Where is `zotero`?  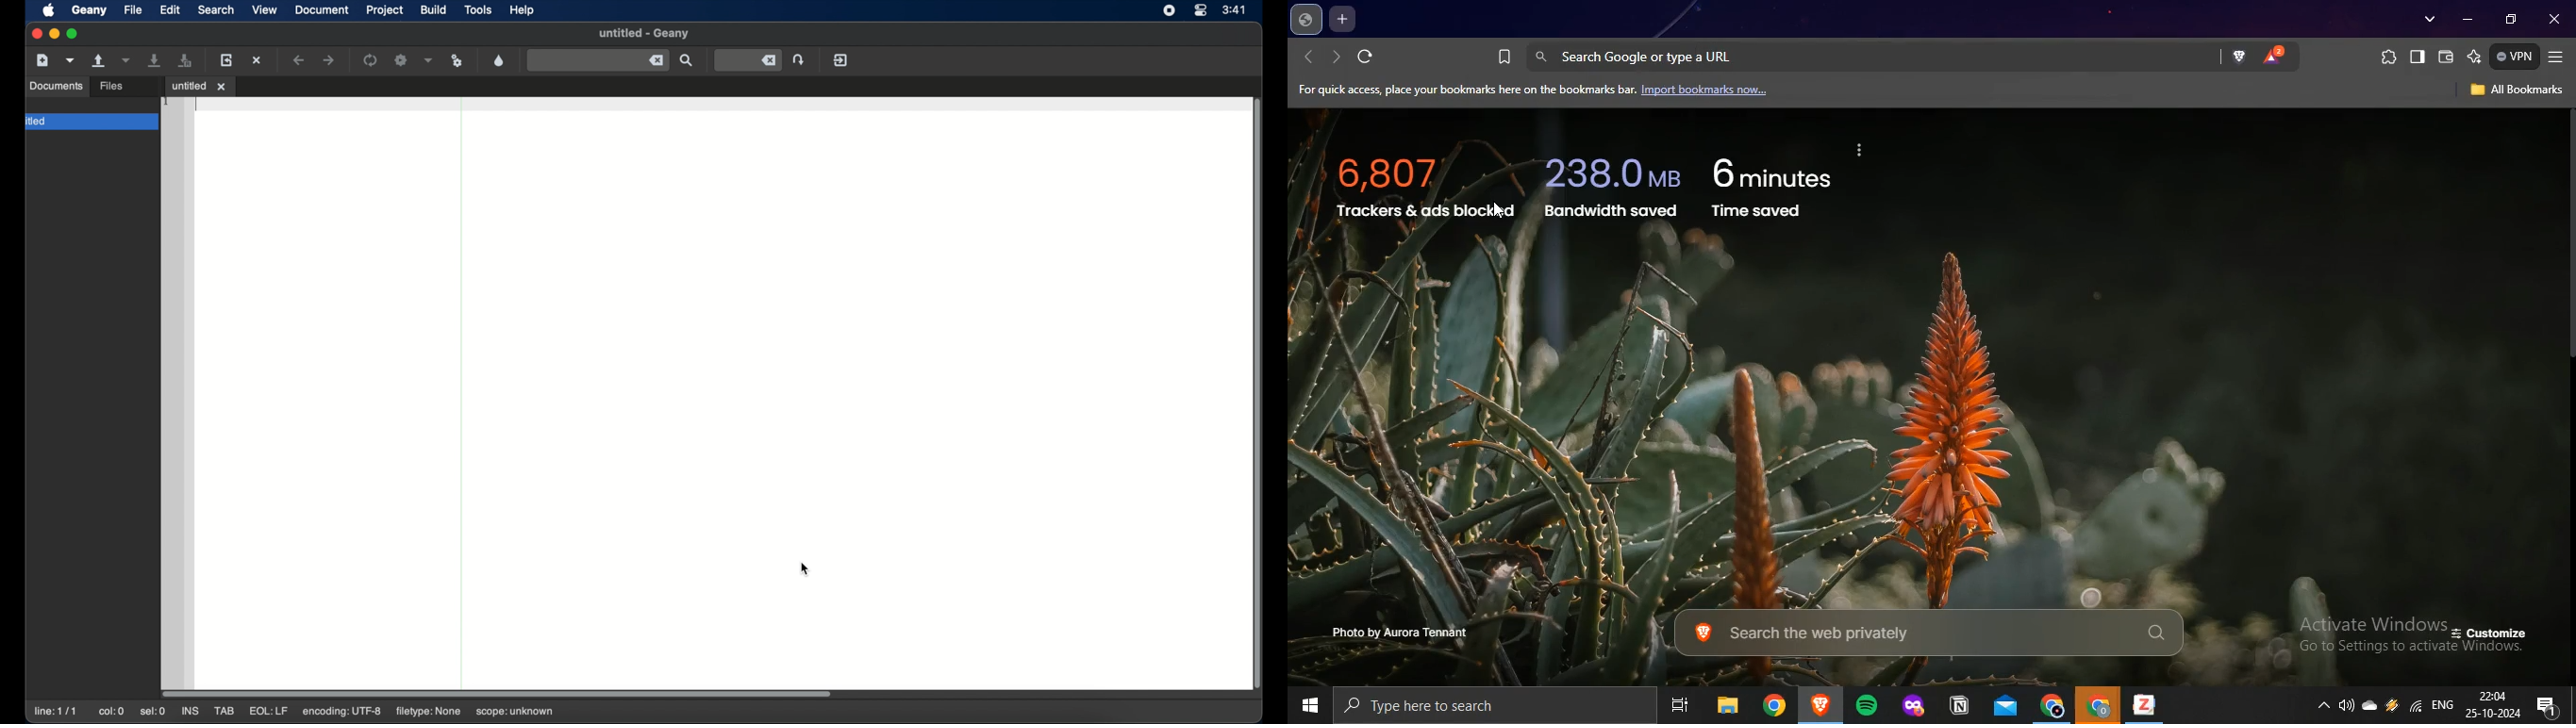
zotero is located at coordinates (2146, 706).